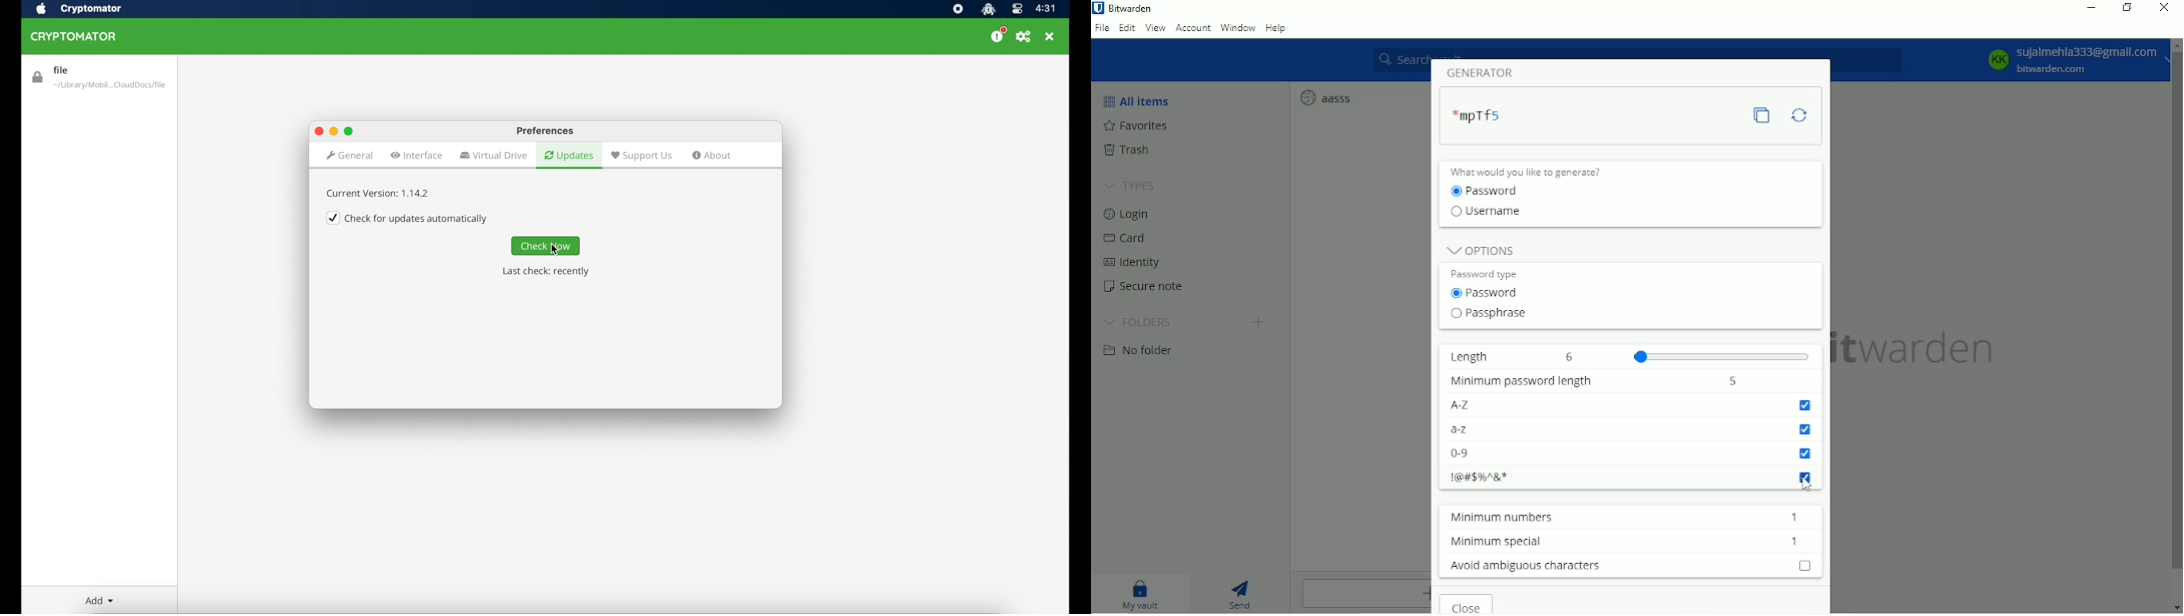 The image size is (2184, 616). Describe the element at coordinates (713, 156) in the screenshot. I see `about` at that location.